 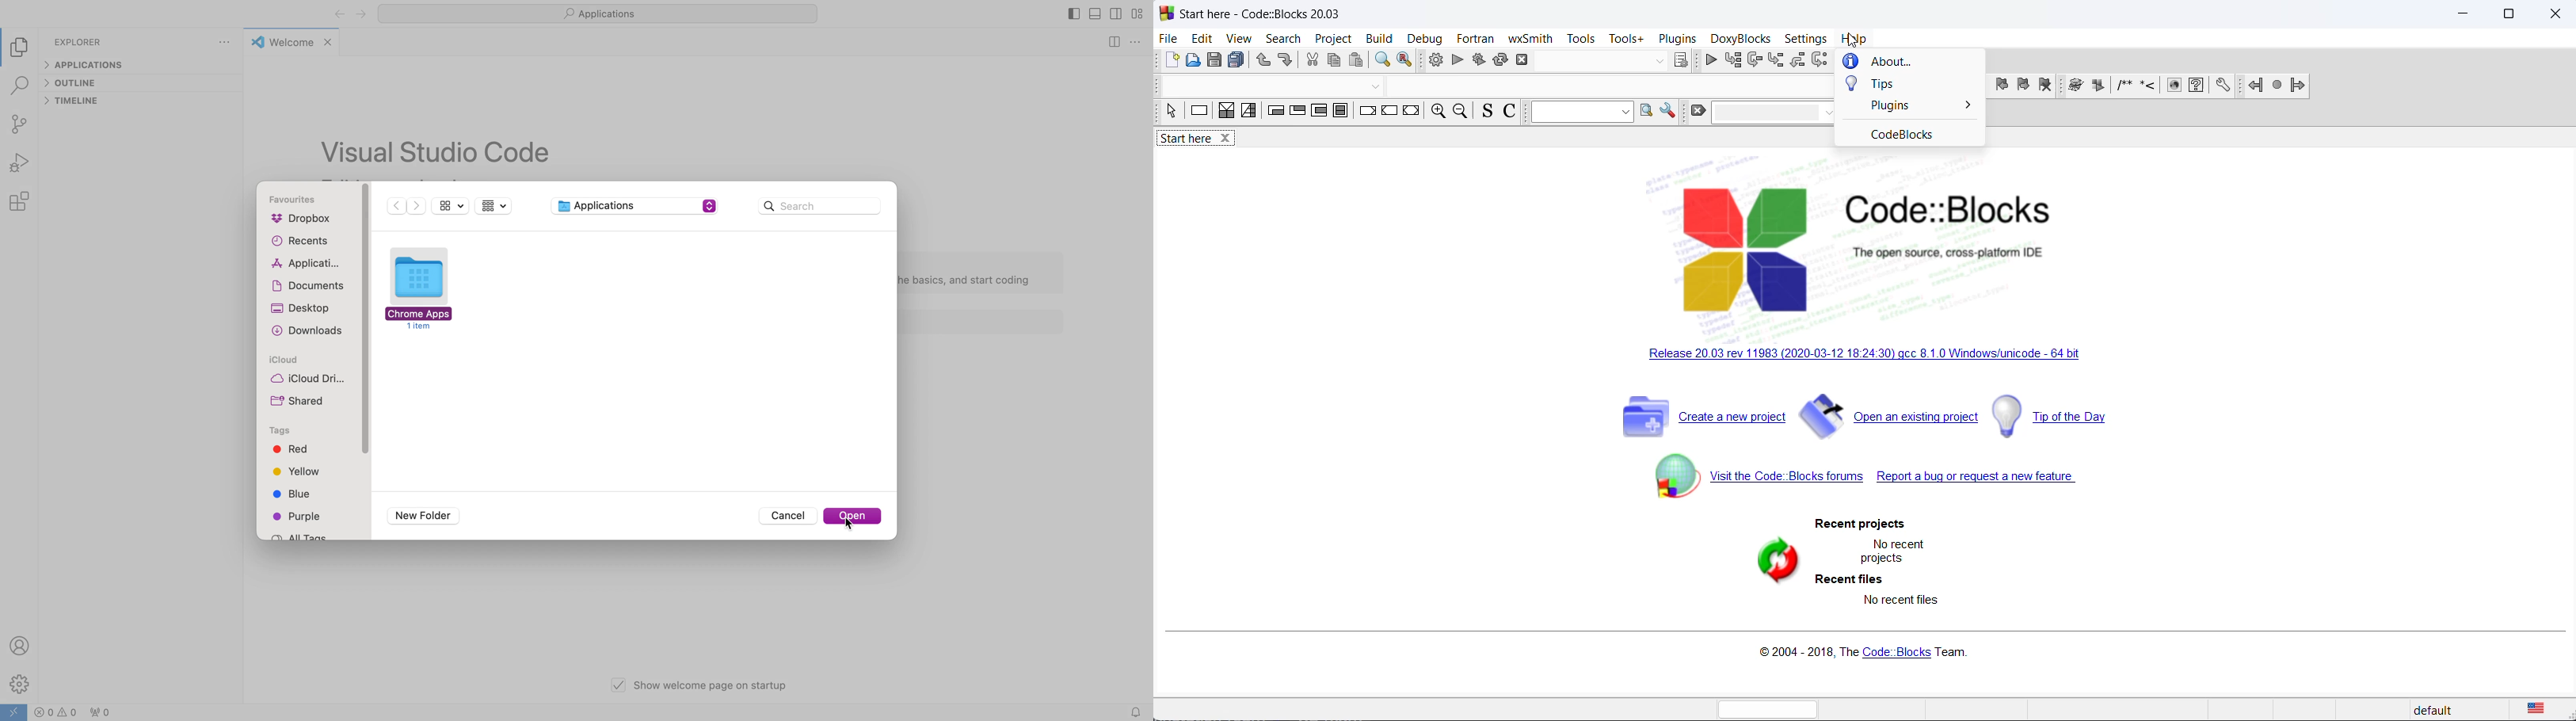 What do you see at coordinates (1913, 132) in the screenshot?
I see `codeblocks` at bounding box center [1913, 132].